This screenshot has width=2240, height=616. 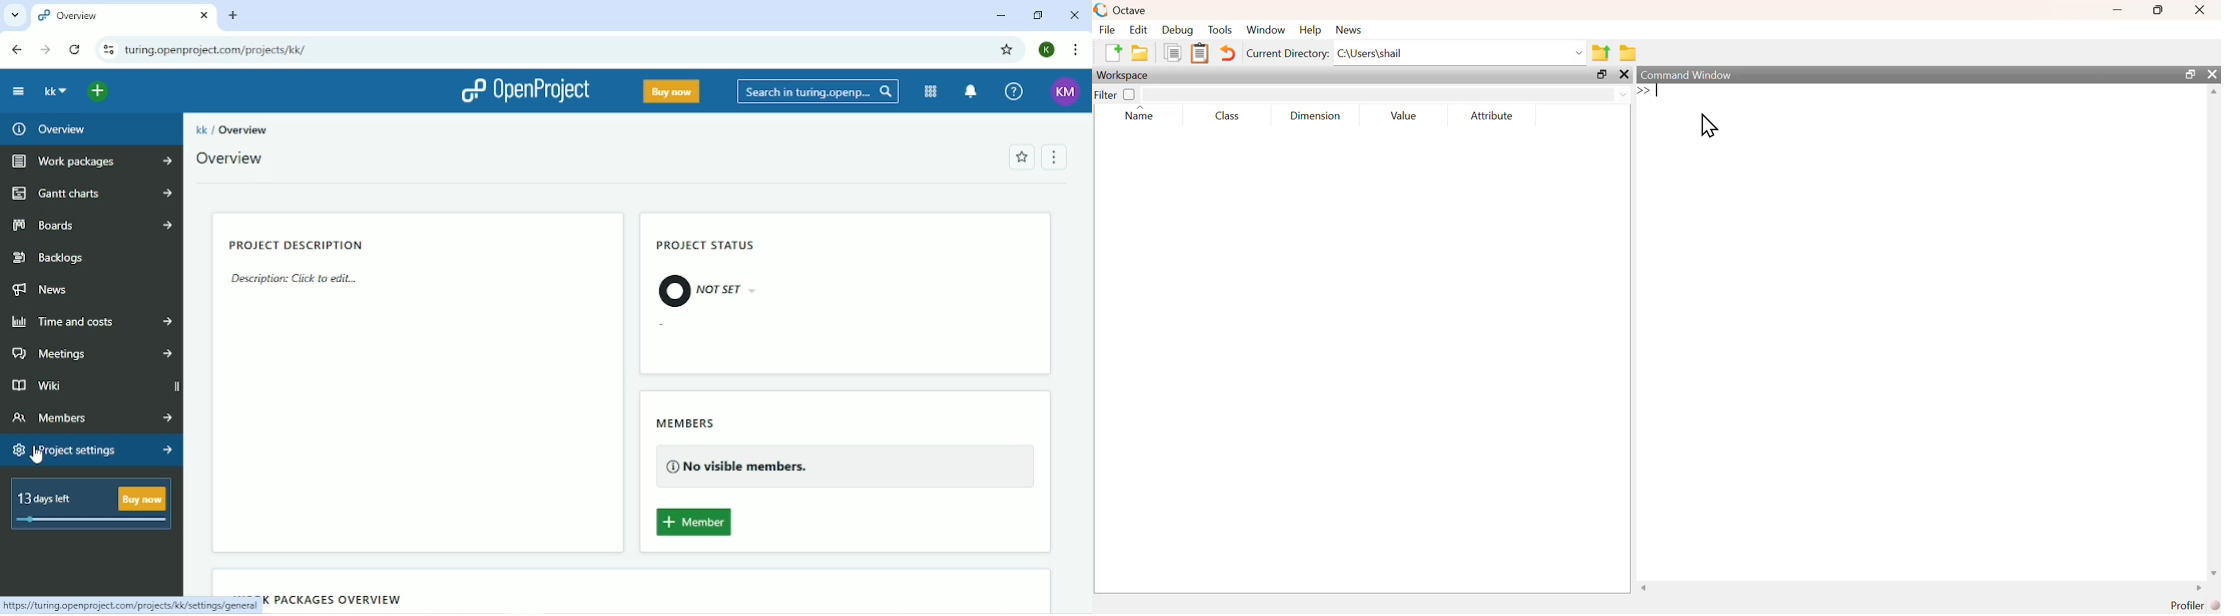 I want to click on K, so click(x=1048, y=50).